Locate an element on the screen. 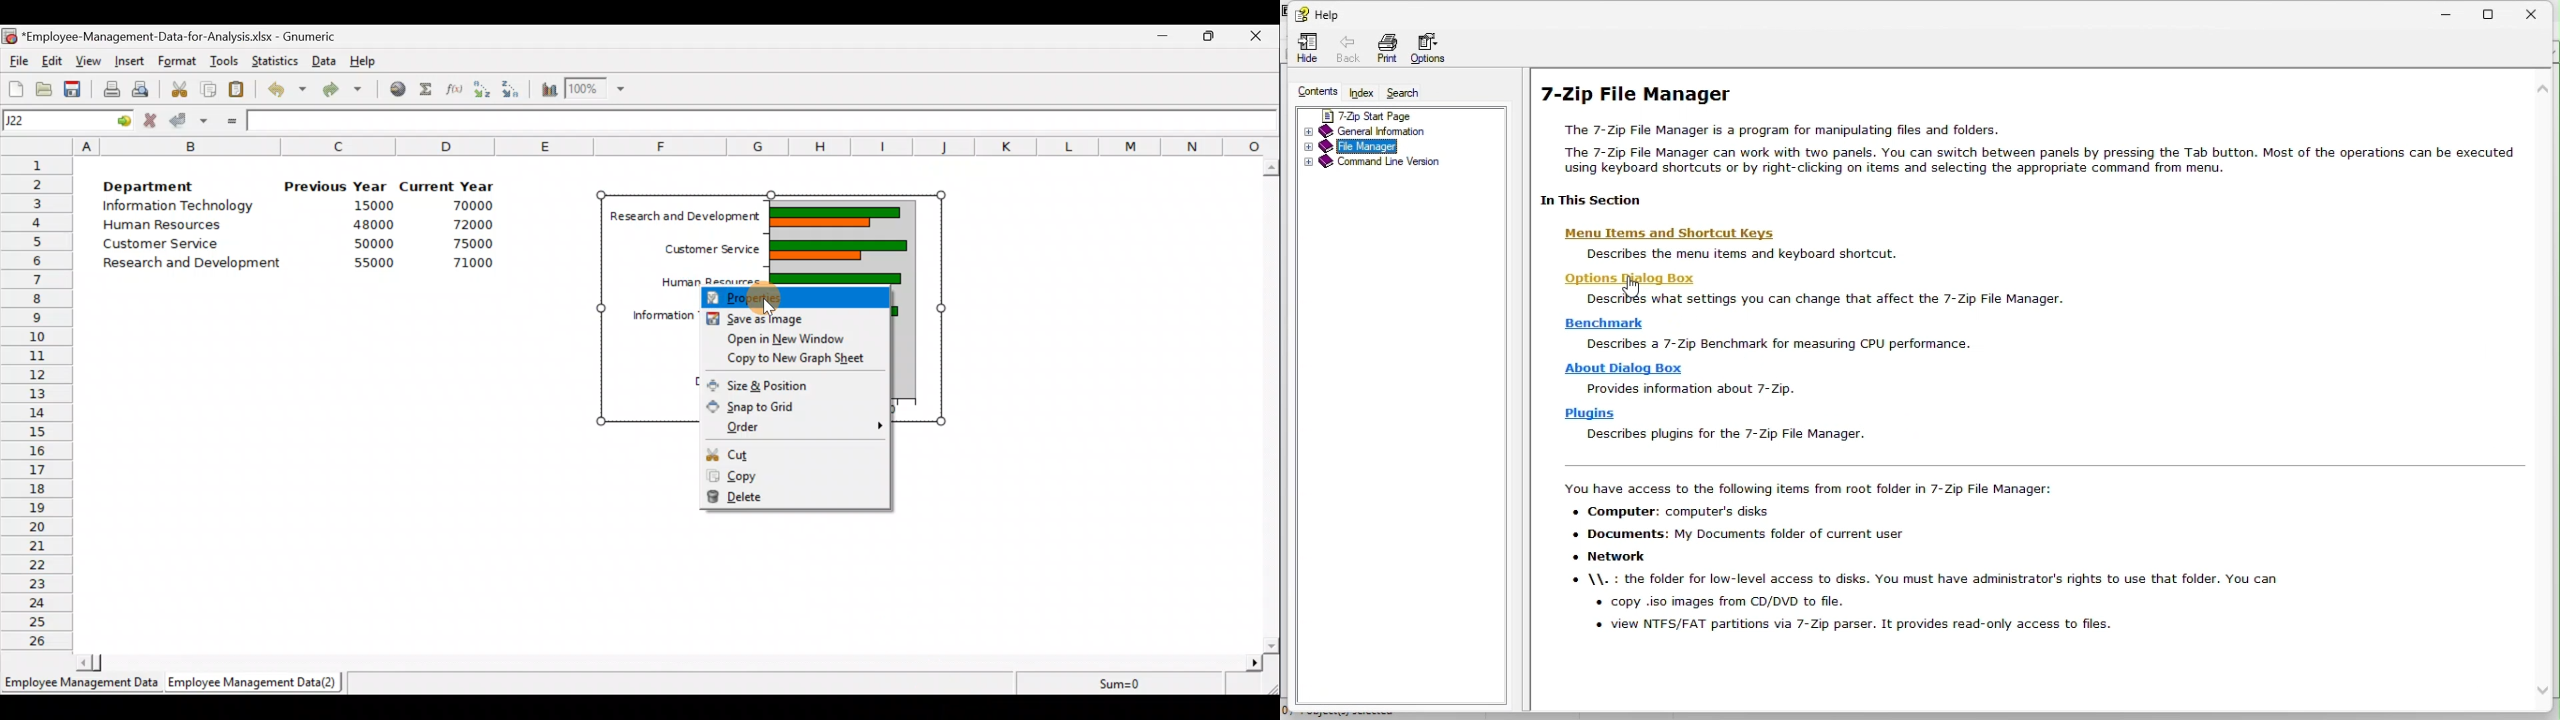 Image resolution: width=2576 pixels, height=728 pixels. Open in new window is located at coordinates (803, 337).